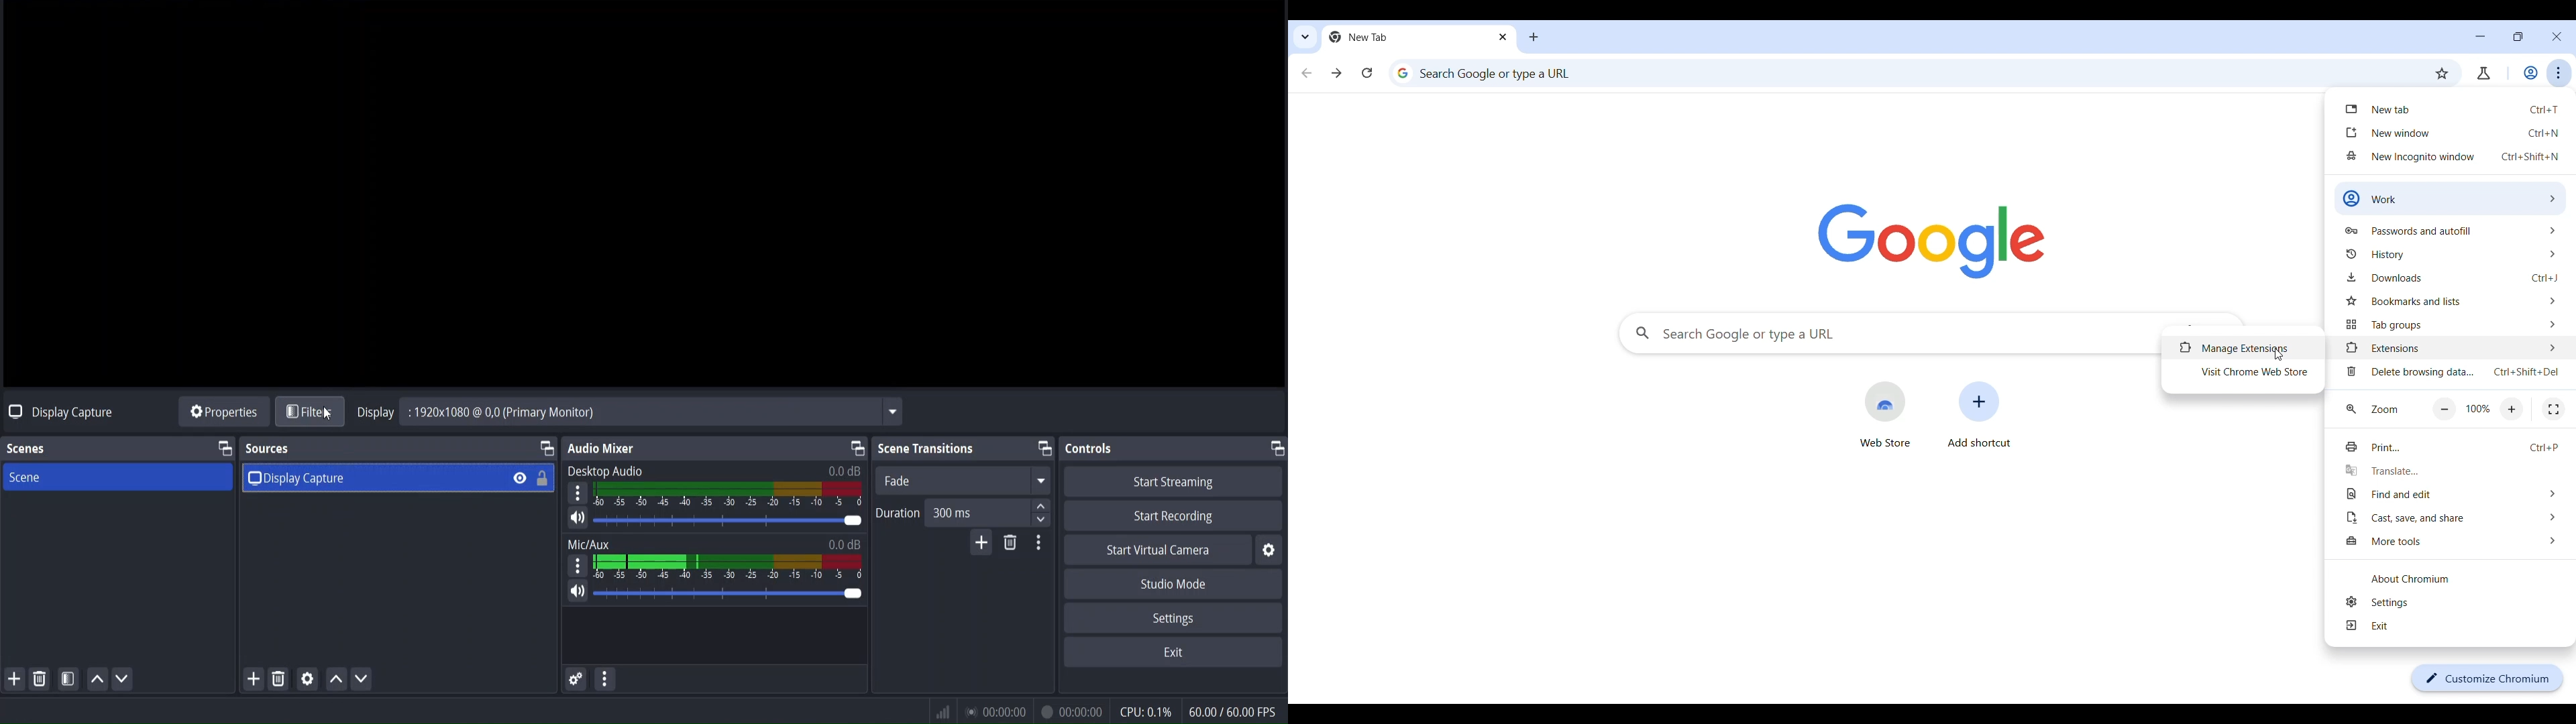  Describe the element at coordinates (1900, 73) in the screenshot. I see `Search Google or enter web link` at that location.